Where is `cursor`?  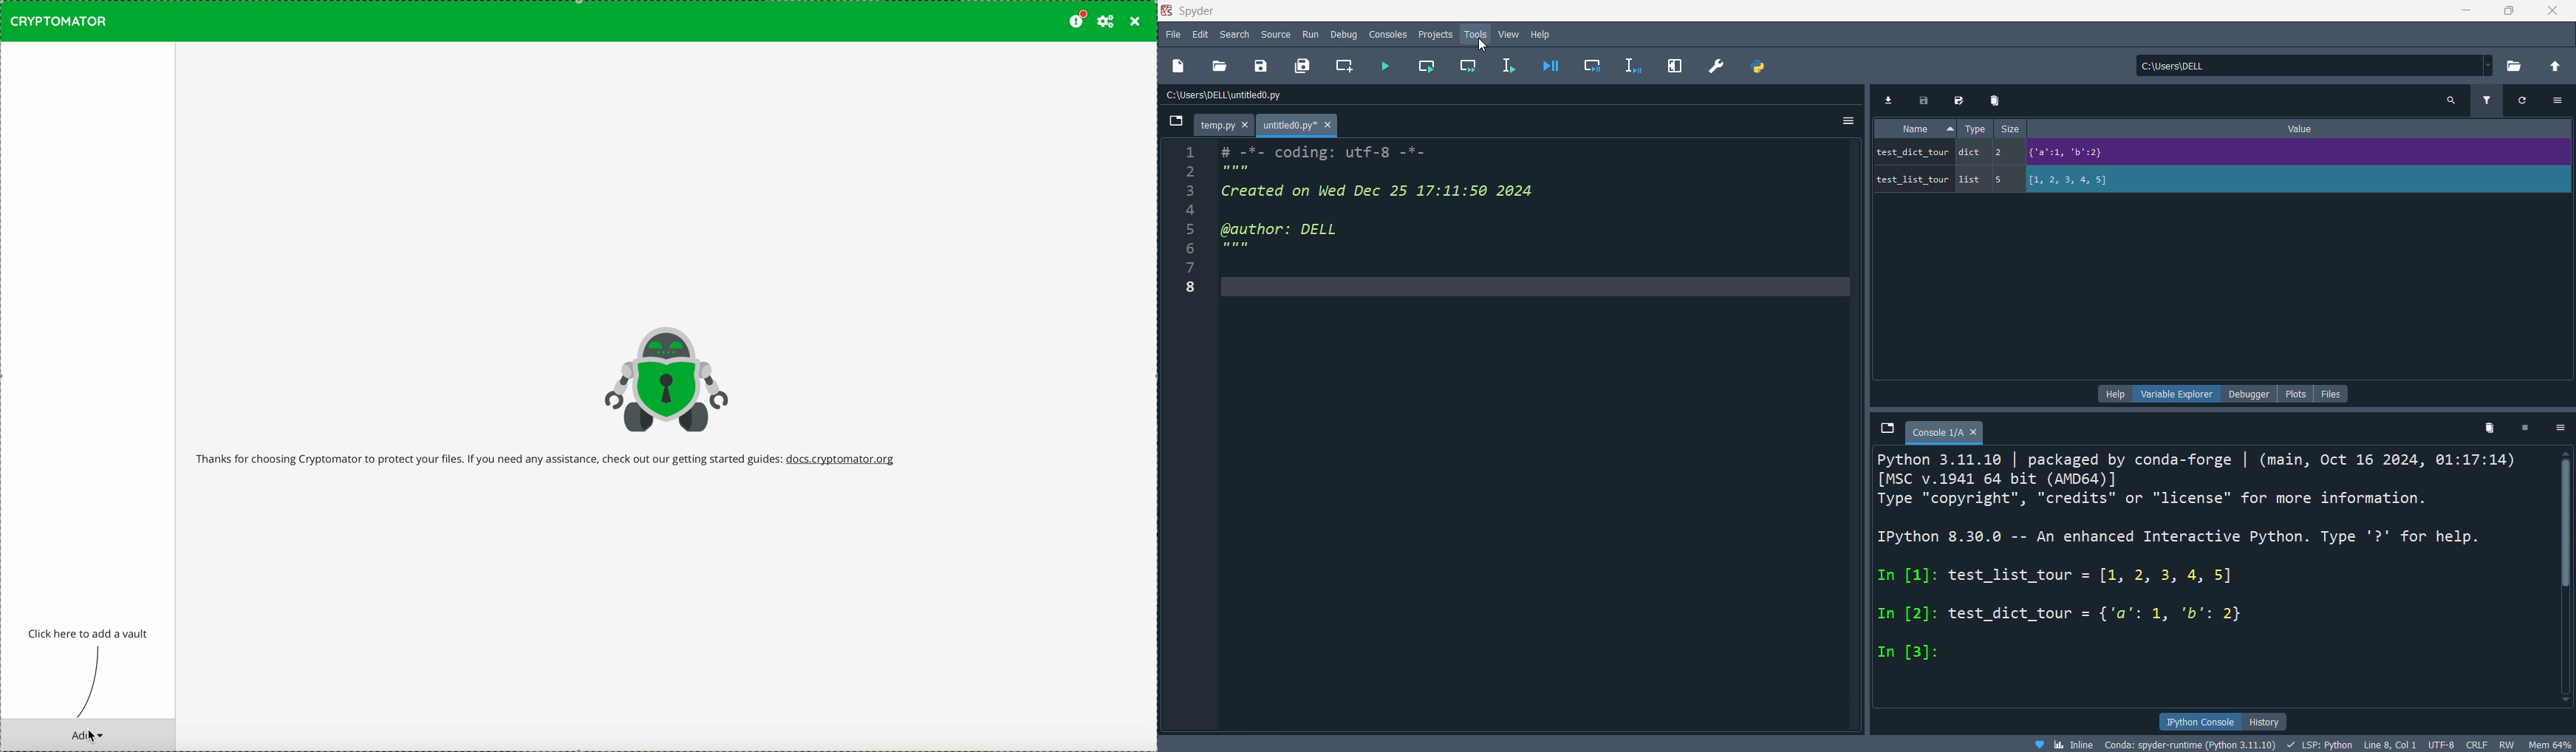
cursor is located at coordinates (1483, 45).